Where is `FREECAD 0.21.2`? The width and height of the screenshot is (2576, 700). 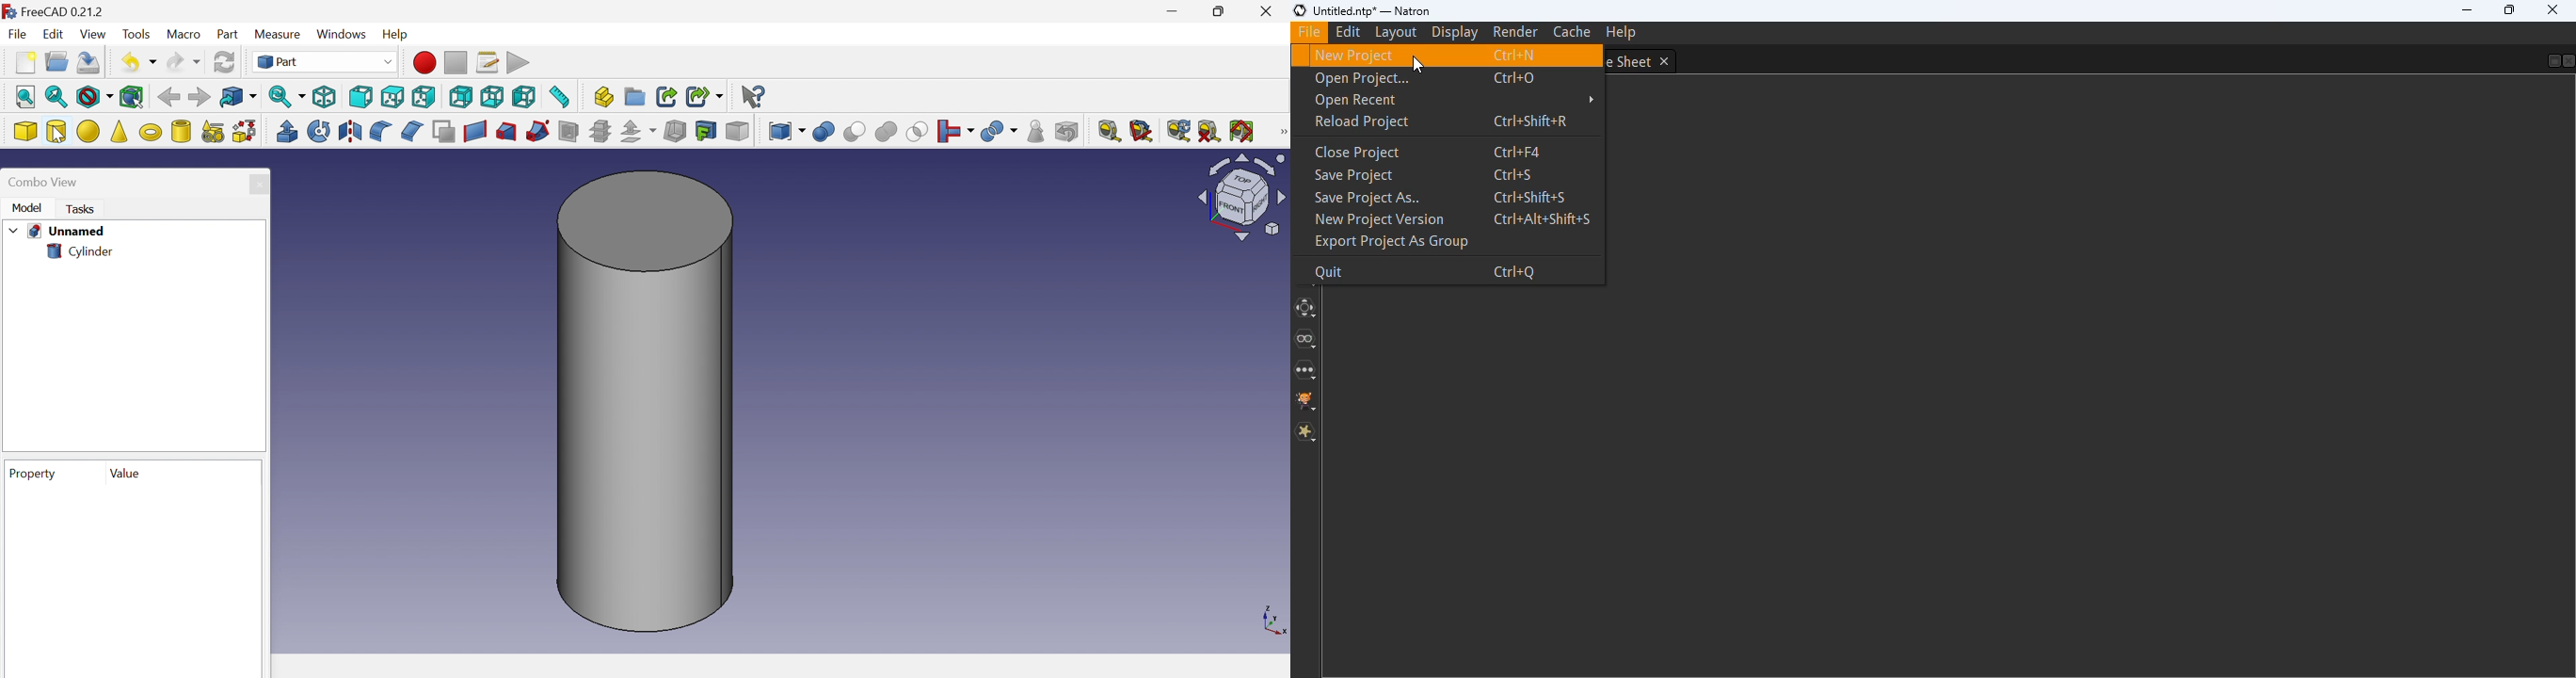 FREECAD 0.21.2 is located at coordinates (54, 9).